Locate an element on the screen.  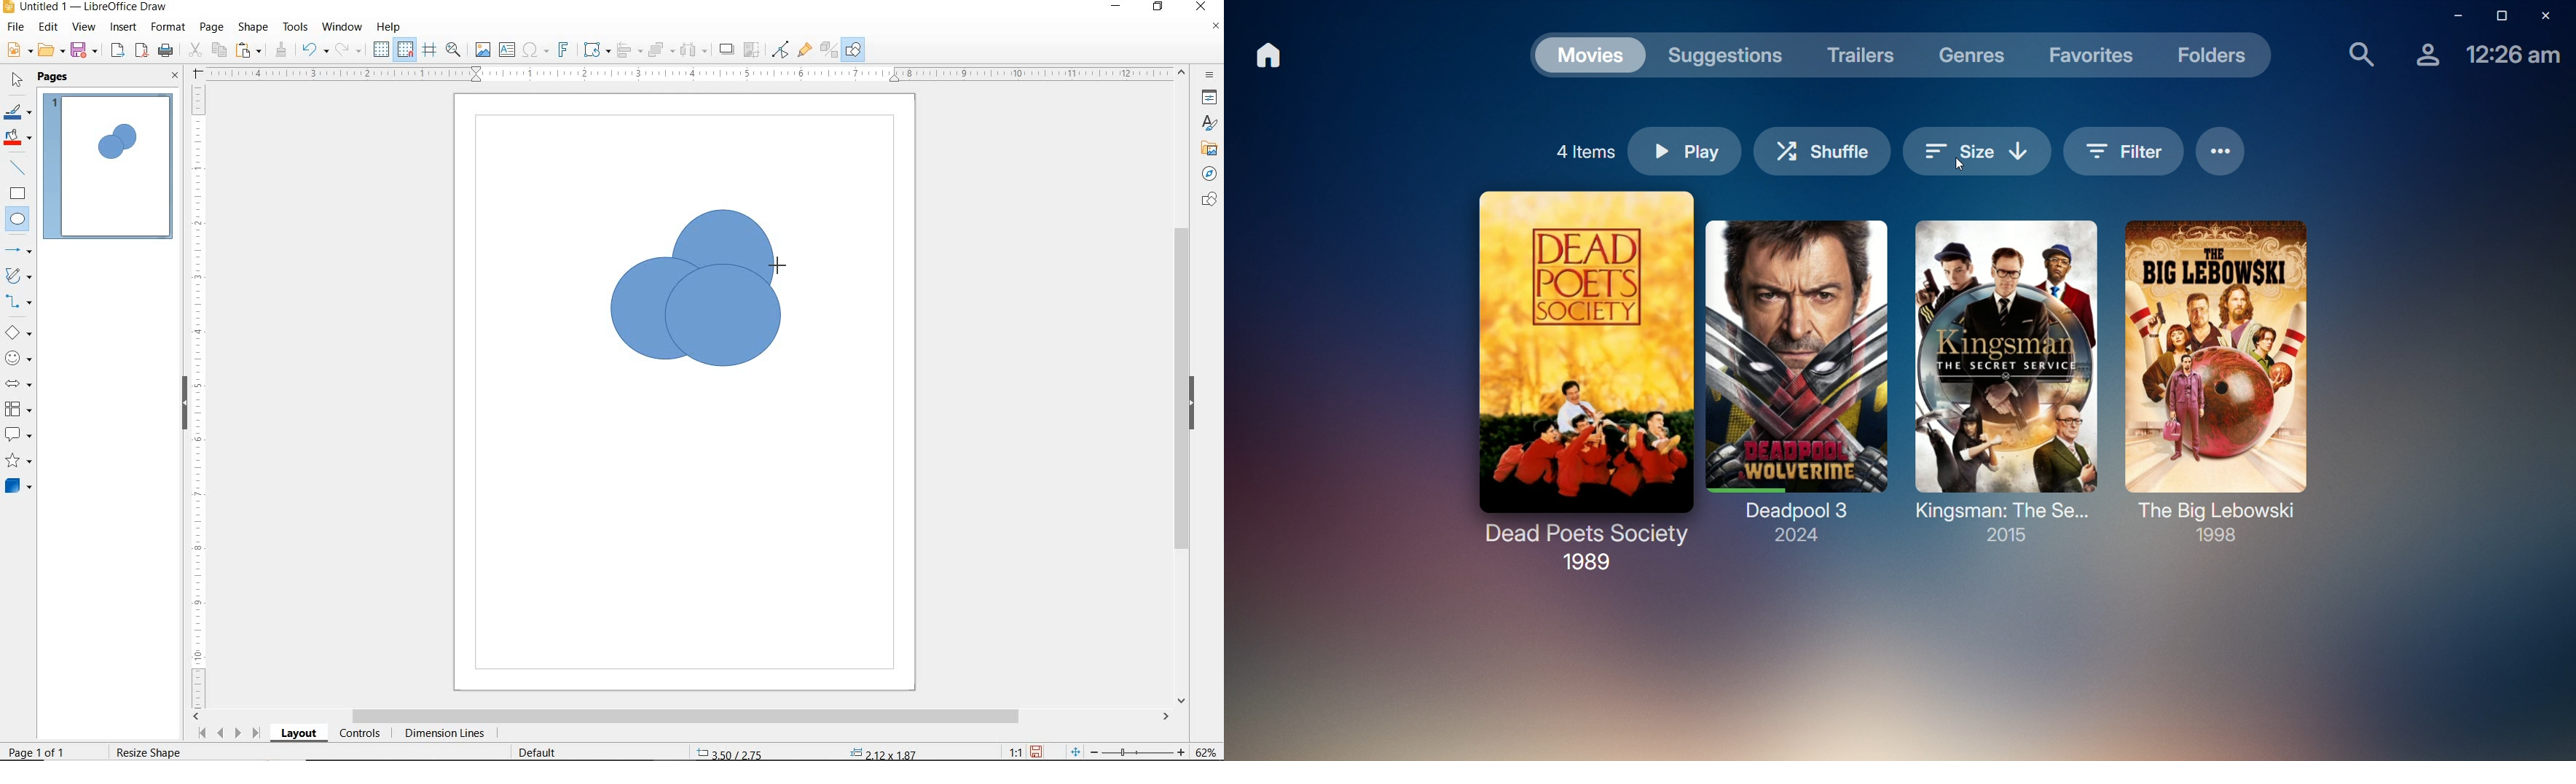
RULER is located at coordinates (691, 74).